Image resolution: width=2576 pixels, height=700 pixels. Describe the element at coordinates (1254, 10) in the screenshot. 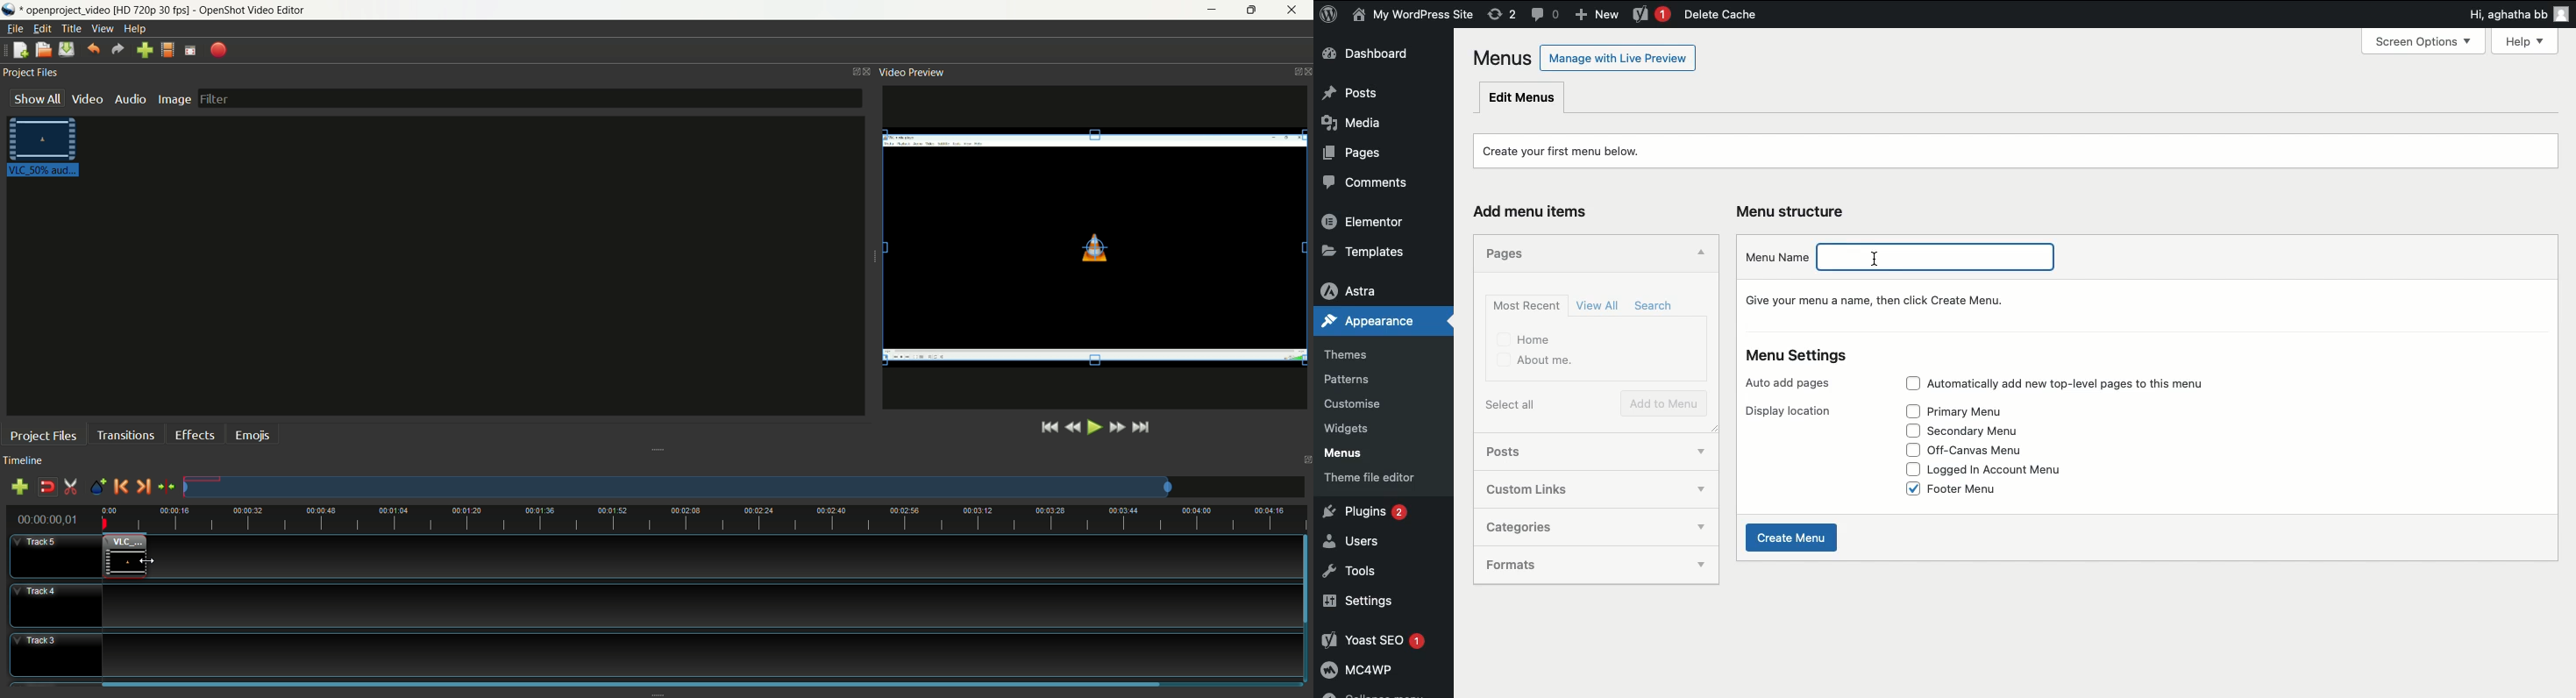

I see `maximize` at that location.